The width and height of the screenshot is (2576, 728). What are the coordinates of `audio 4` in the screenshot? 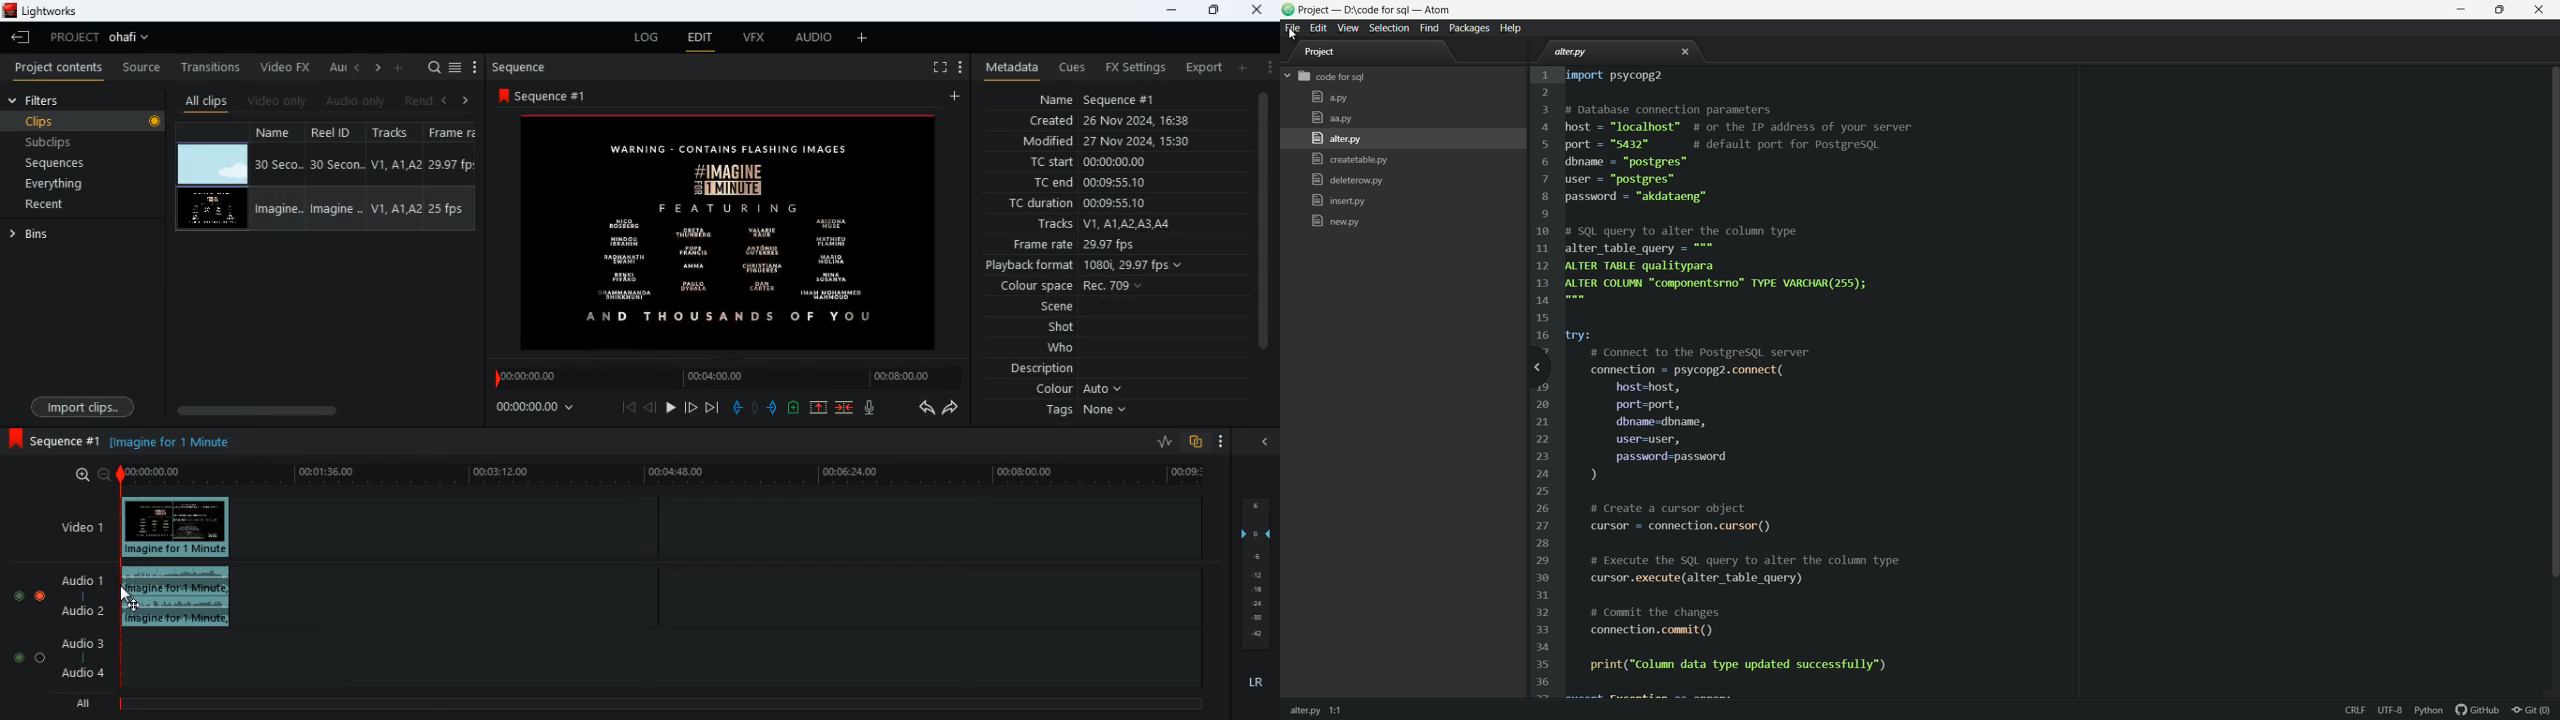 It's located at (81, 676).